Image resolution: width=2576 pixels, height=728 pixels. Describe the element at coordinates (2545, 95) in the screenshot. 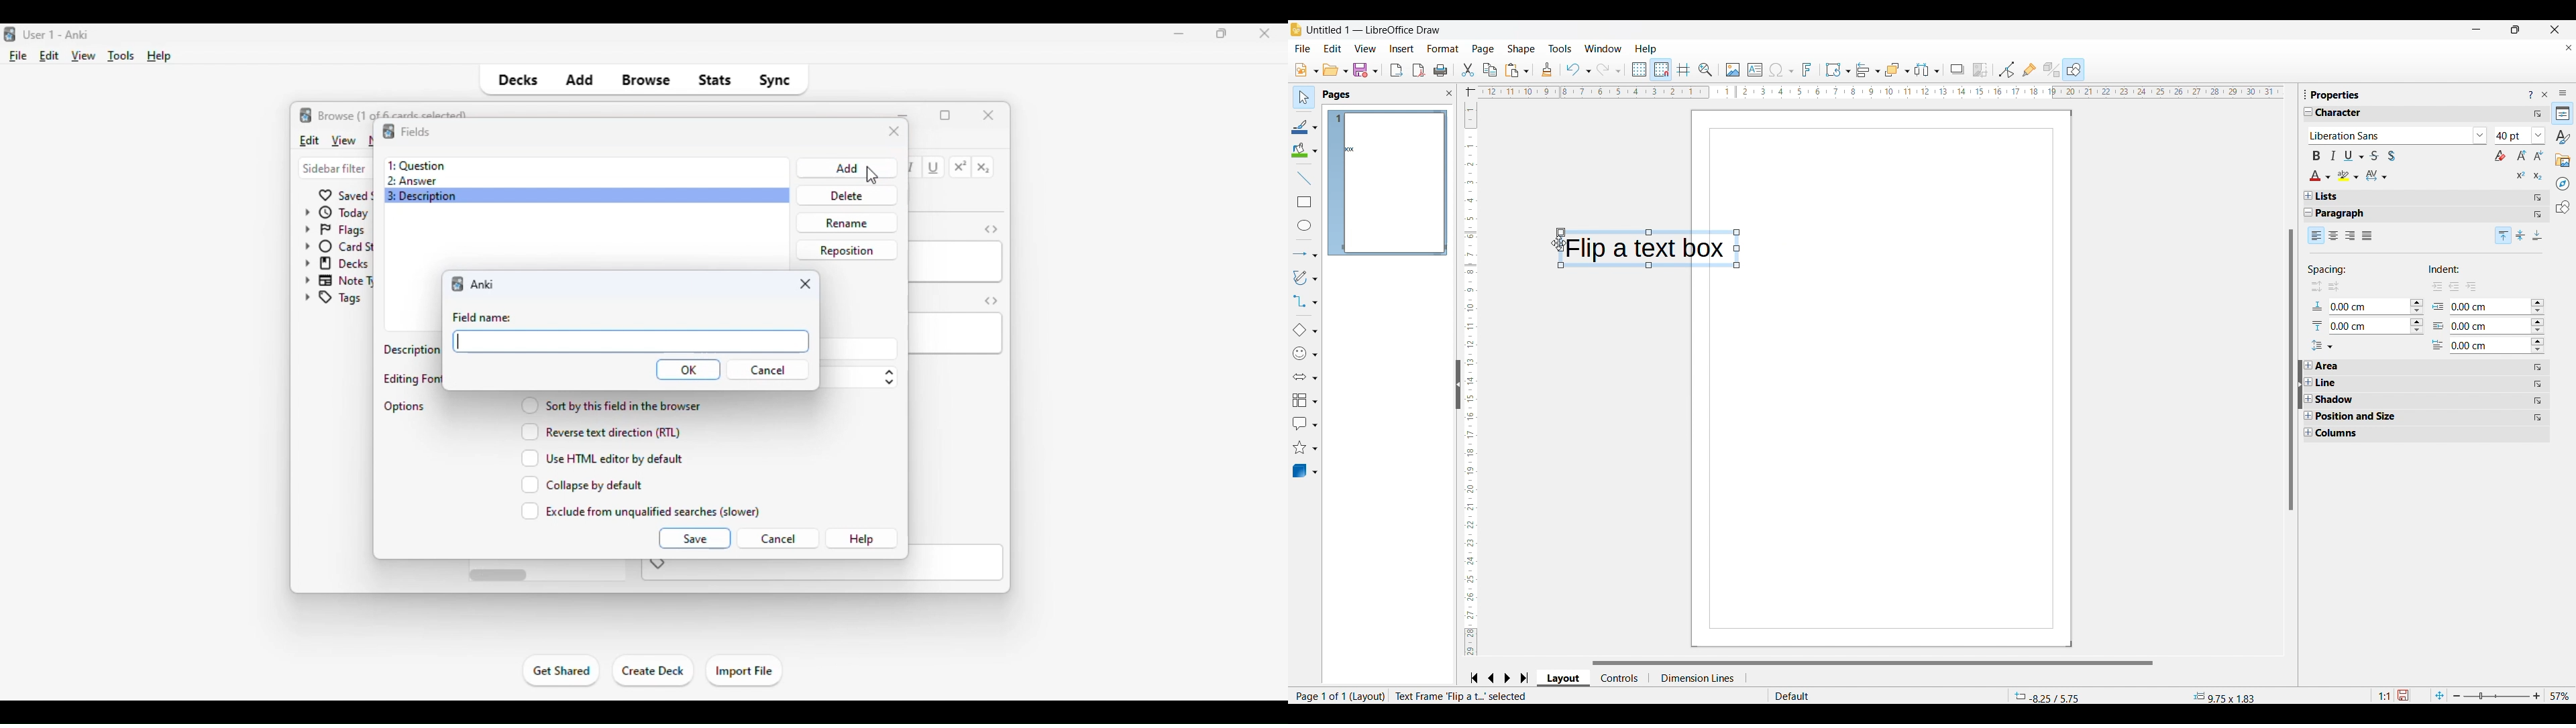

I see `Close sidebar` at that location.